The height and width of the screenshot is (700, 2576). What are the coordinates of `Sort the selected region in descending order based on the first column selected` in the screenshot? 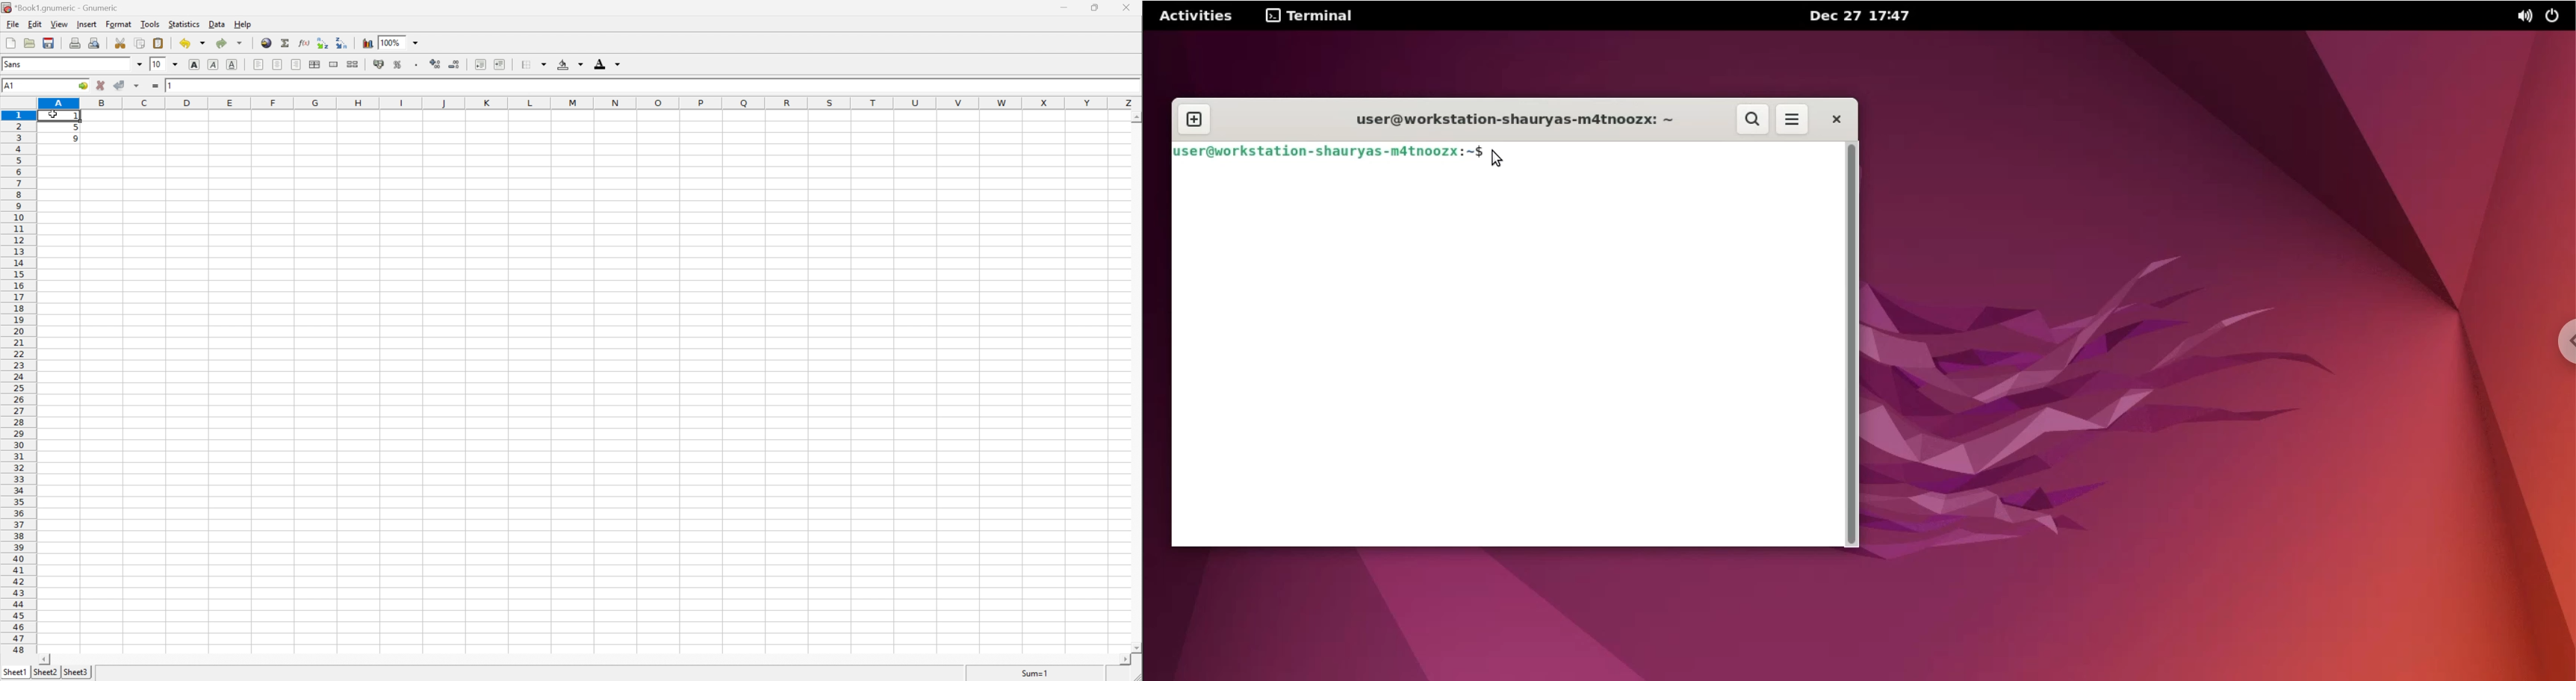 It's located at (342, 42).